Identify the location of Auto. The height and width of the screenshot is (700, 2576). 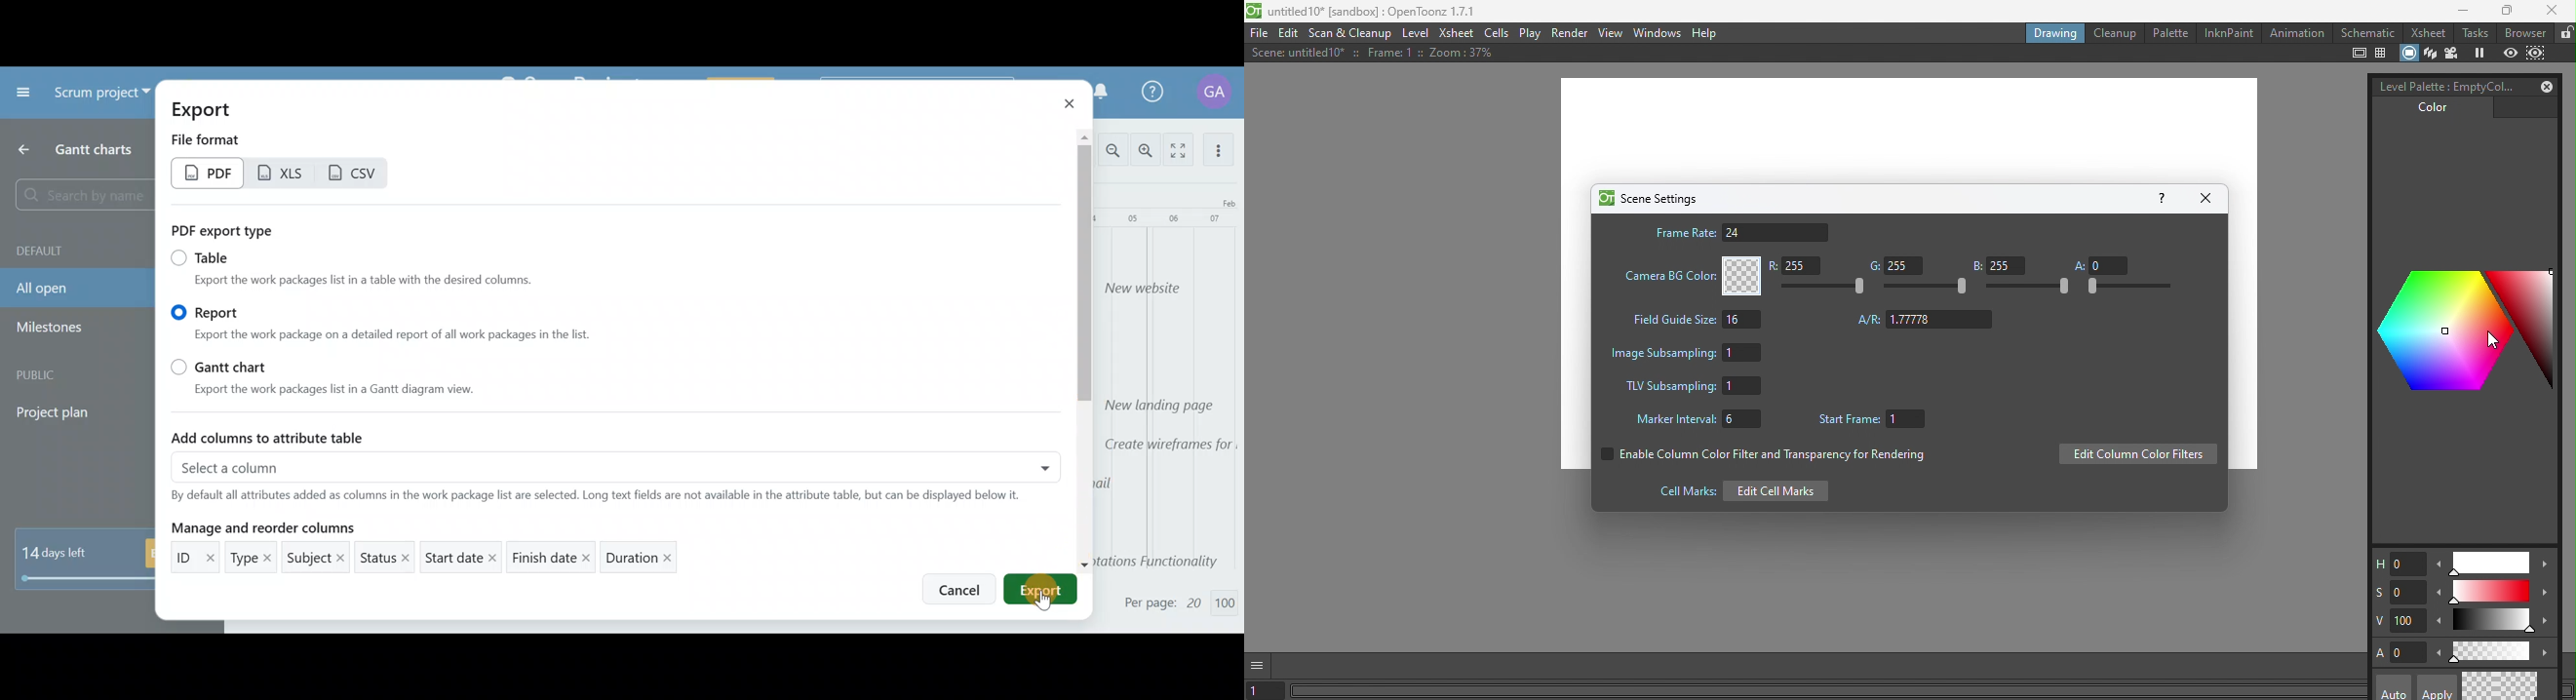
(2394, 687).